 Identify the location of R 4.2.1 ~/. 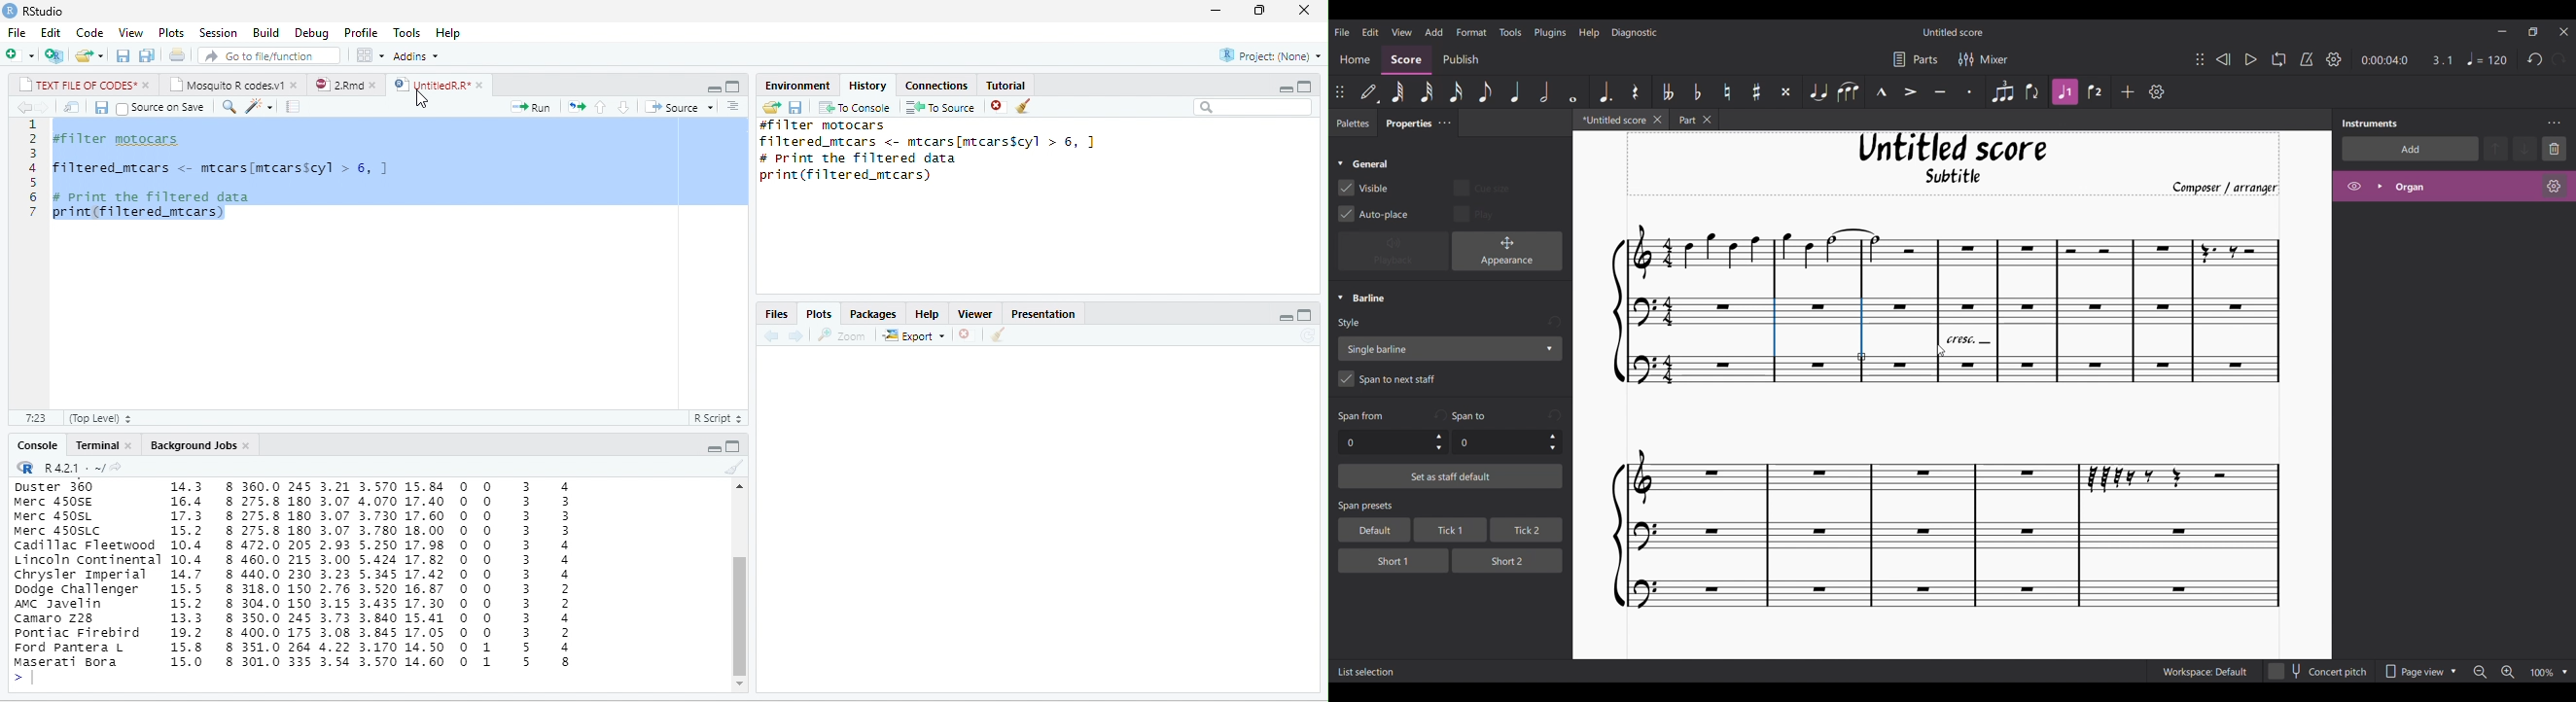
(73, 468).